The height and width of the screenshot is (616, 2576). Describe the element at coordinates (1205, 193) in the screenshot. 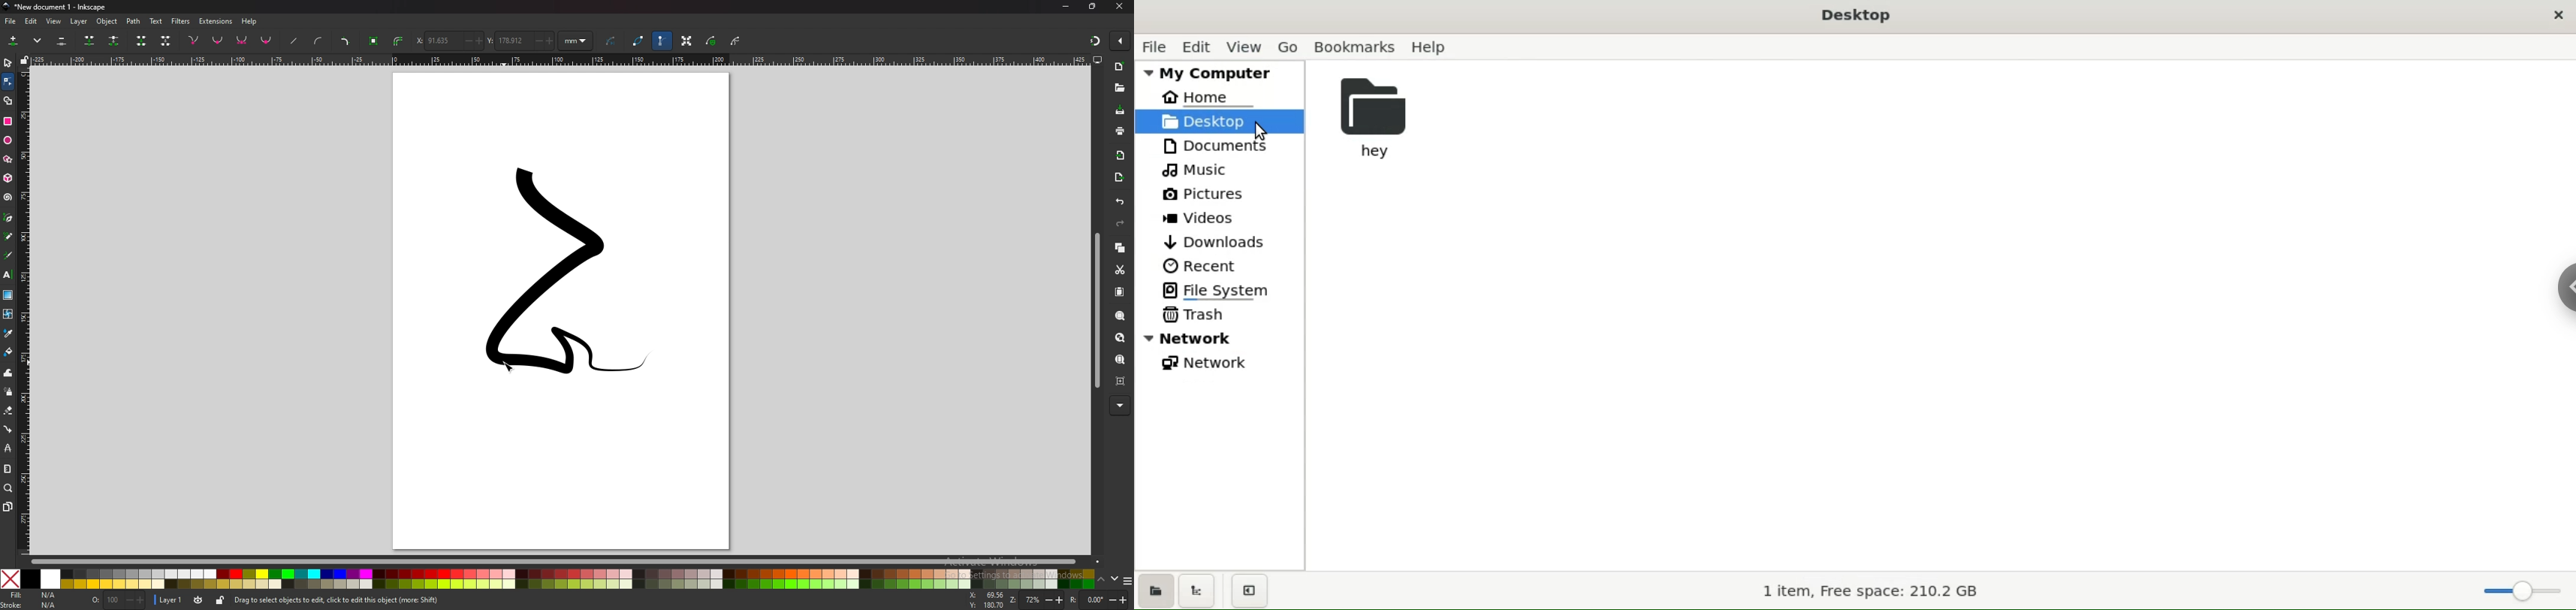

I see `pictures` at that location.